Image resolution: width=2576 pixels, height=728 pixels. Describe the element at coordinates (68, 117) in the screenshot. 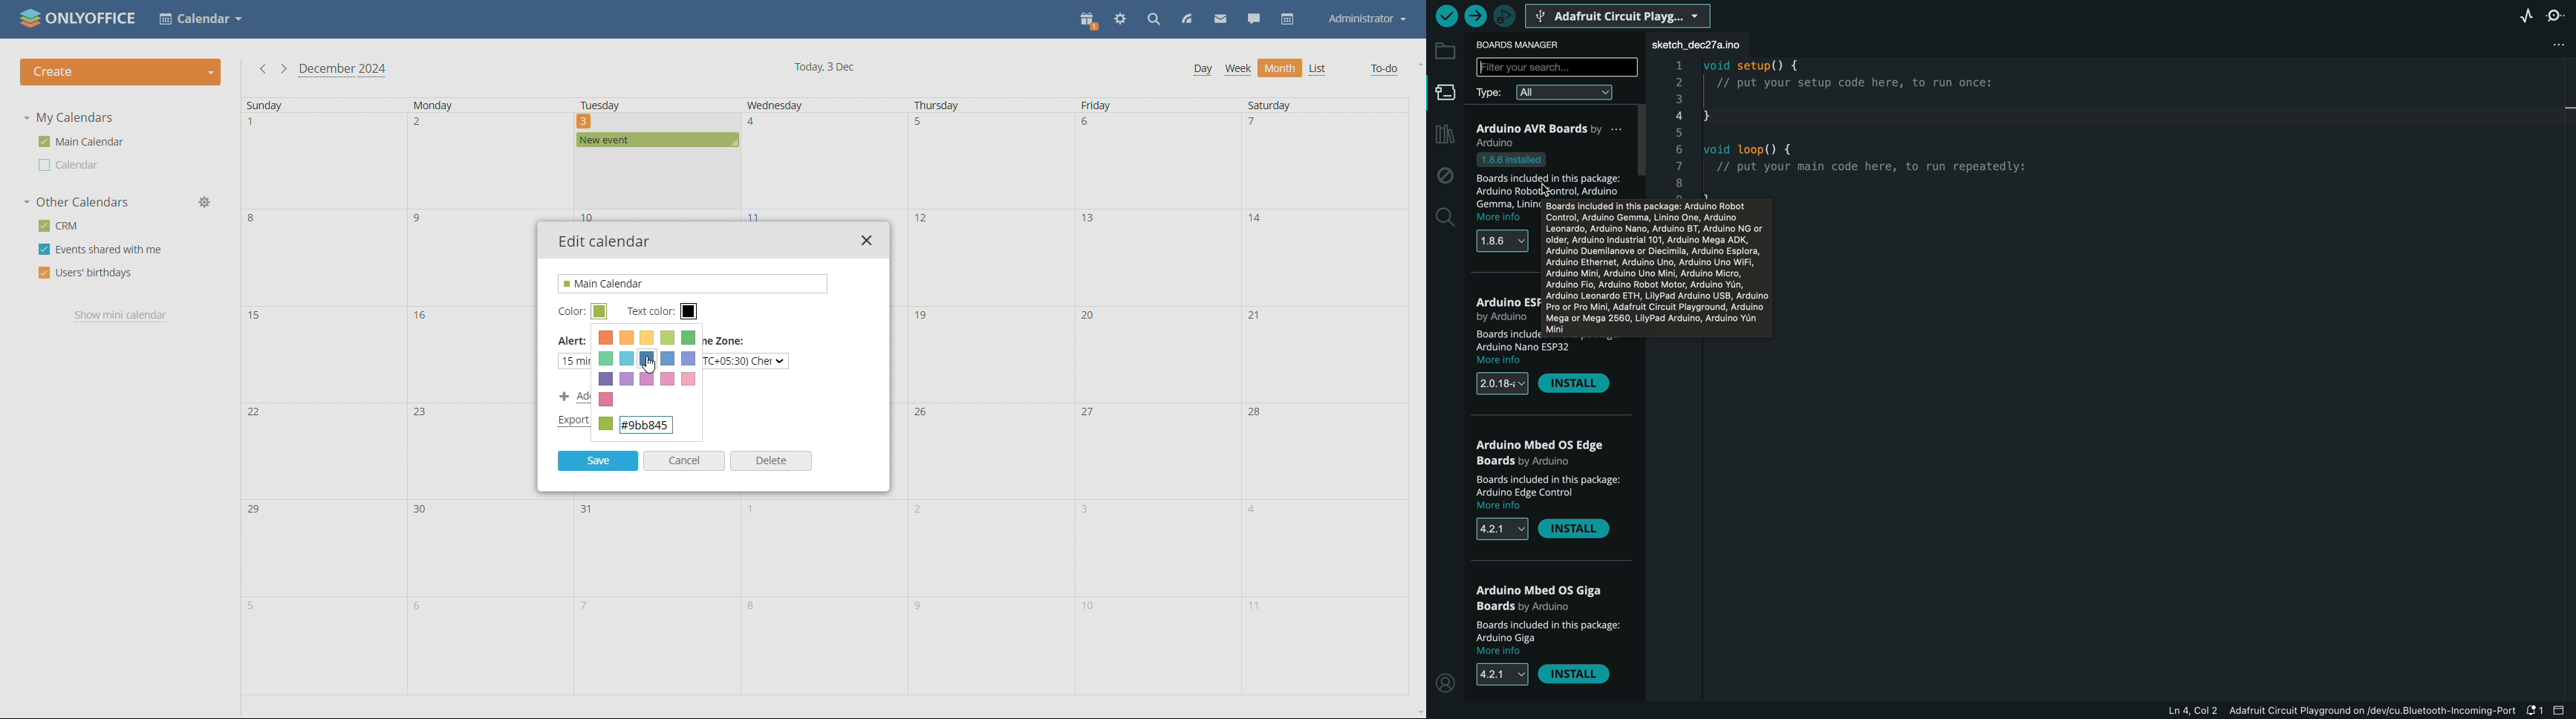

I see `my calendars` at that location.